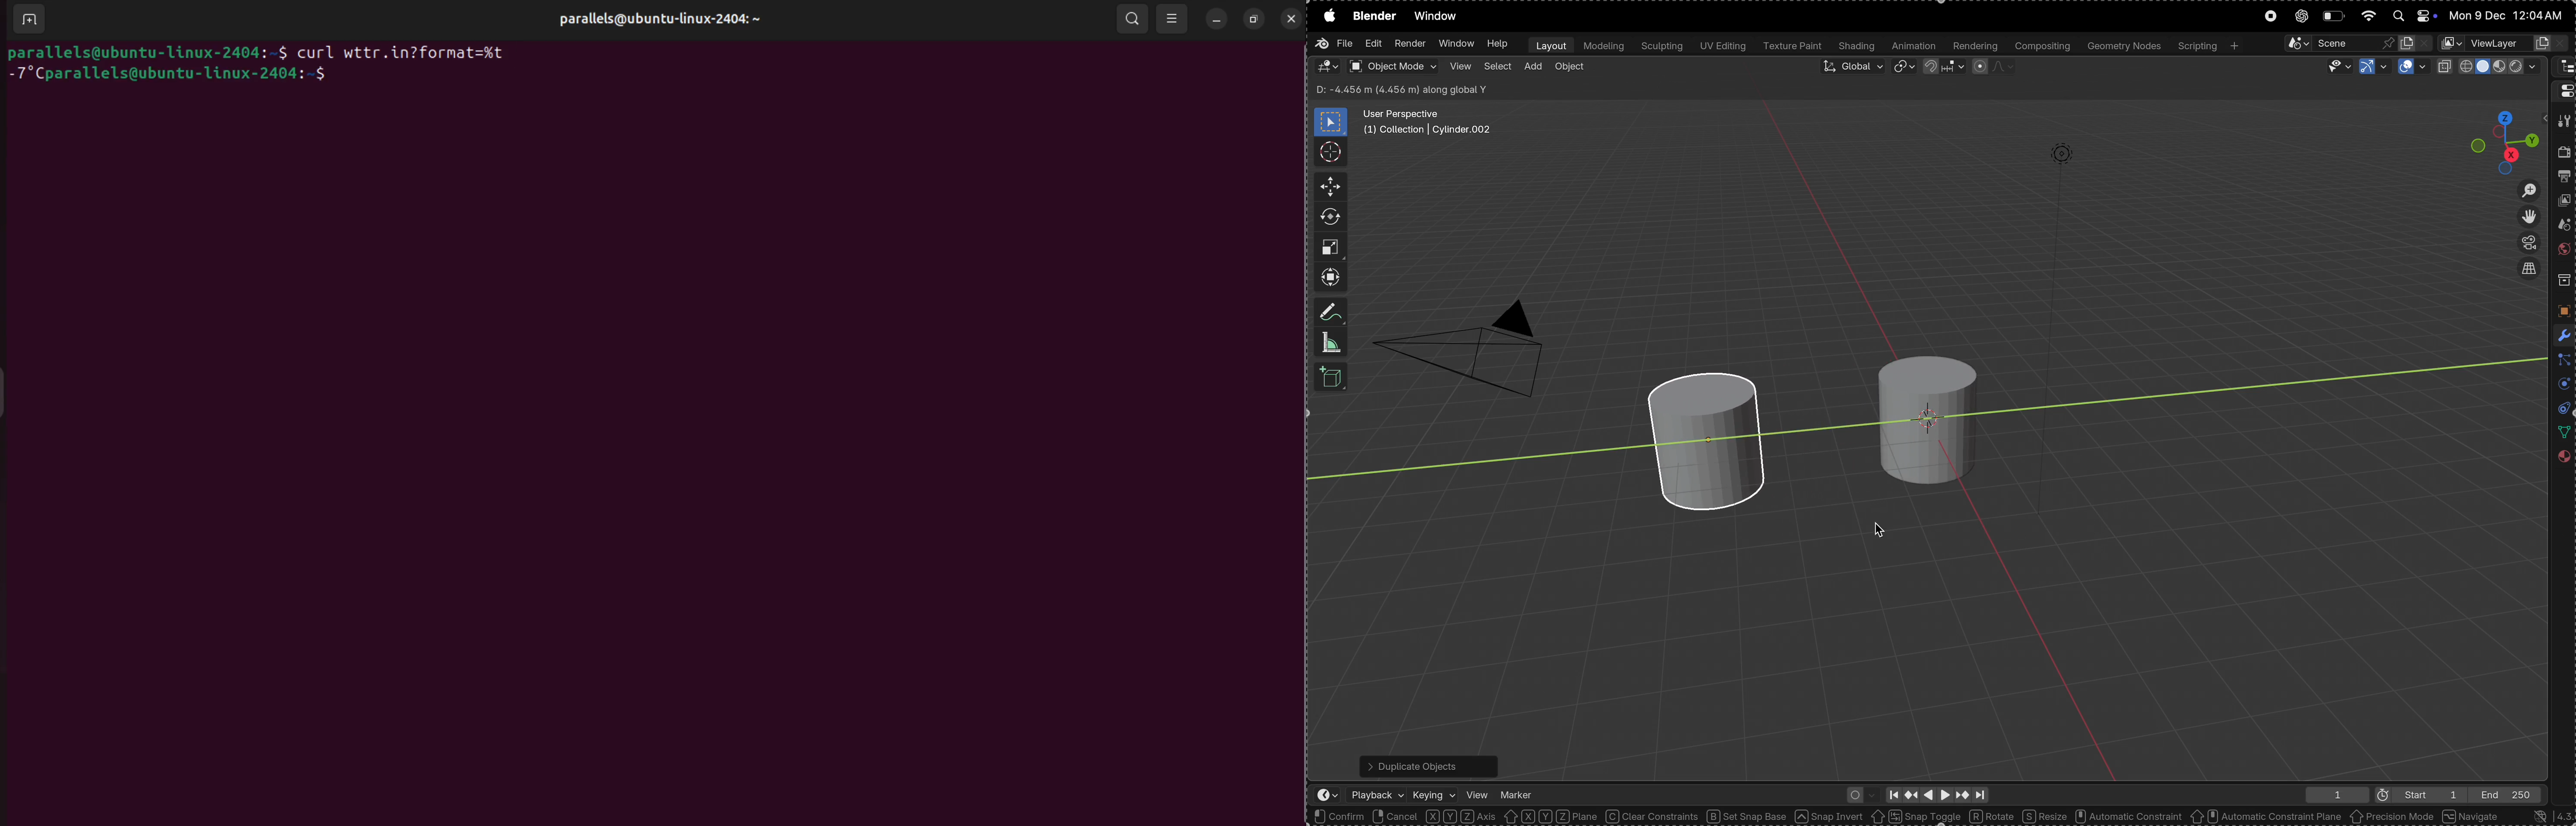 The height and width of the screenshot is (840, 2576). I want to click on clear constraints, so click(1653, 817).